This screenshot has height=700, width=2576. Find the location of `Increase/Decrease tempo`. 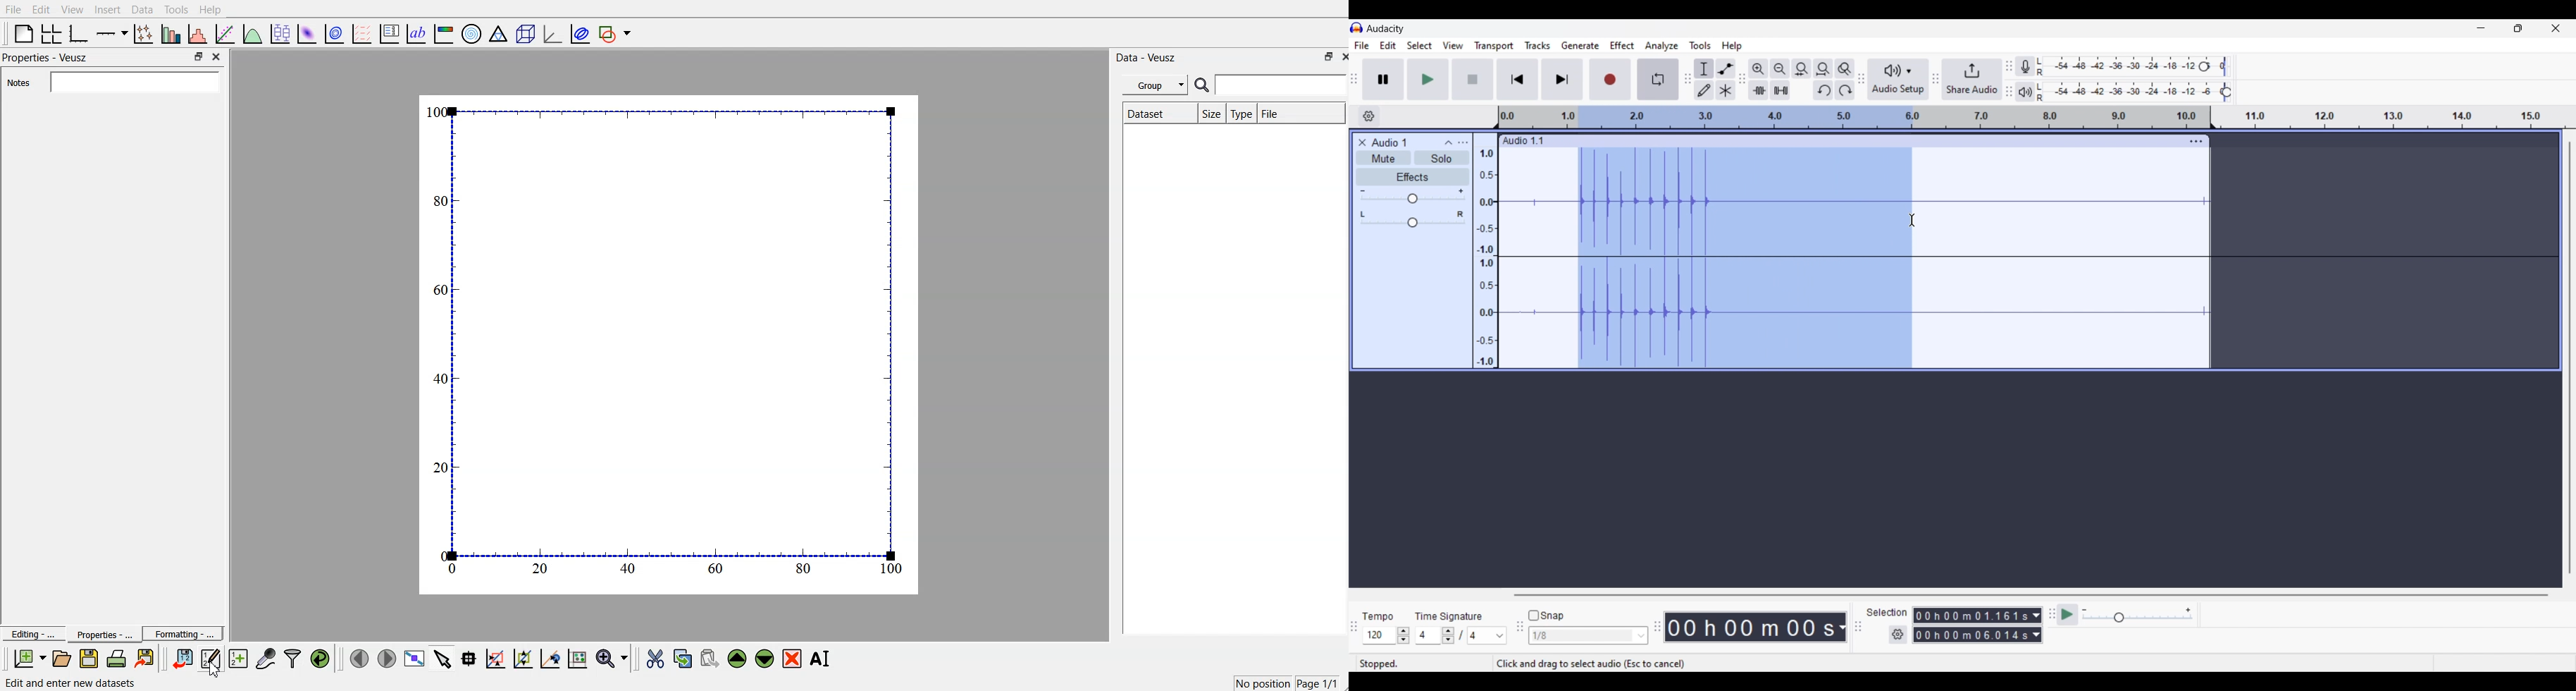

Increase/Decrease tempo is located at coordinates (1403, 636).